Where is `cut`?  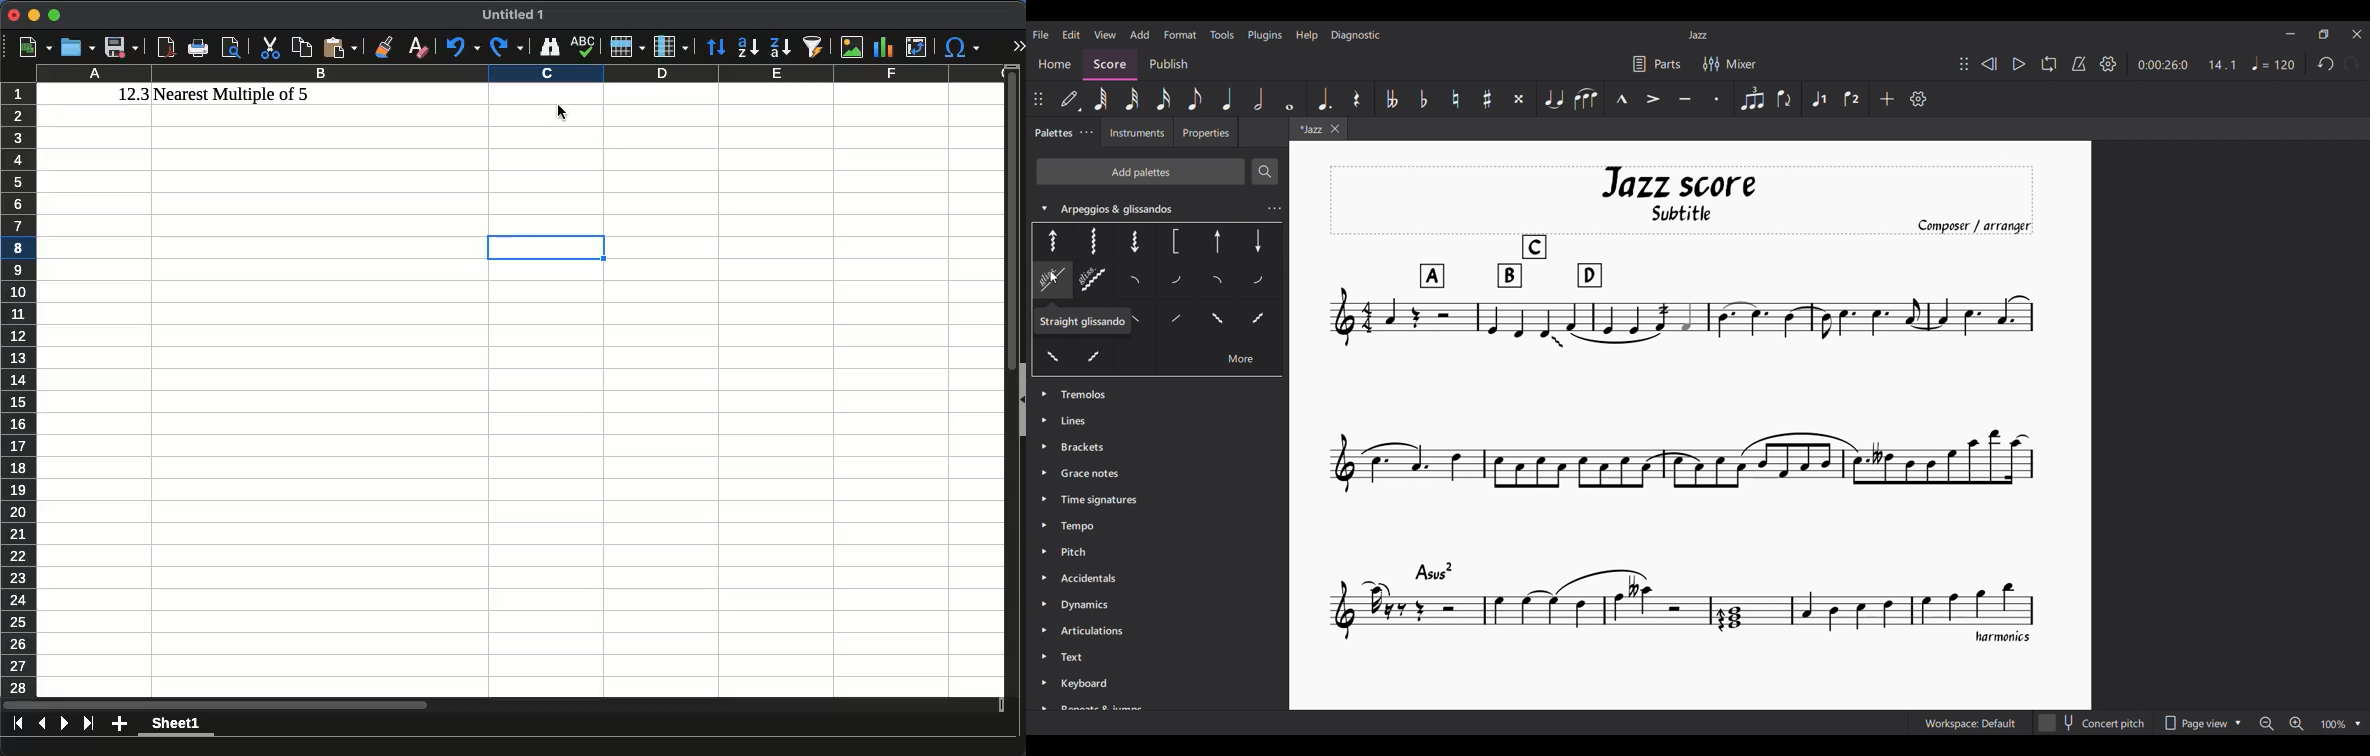 cut is located at coordinates (270, 47).